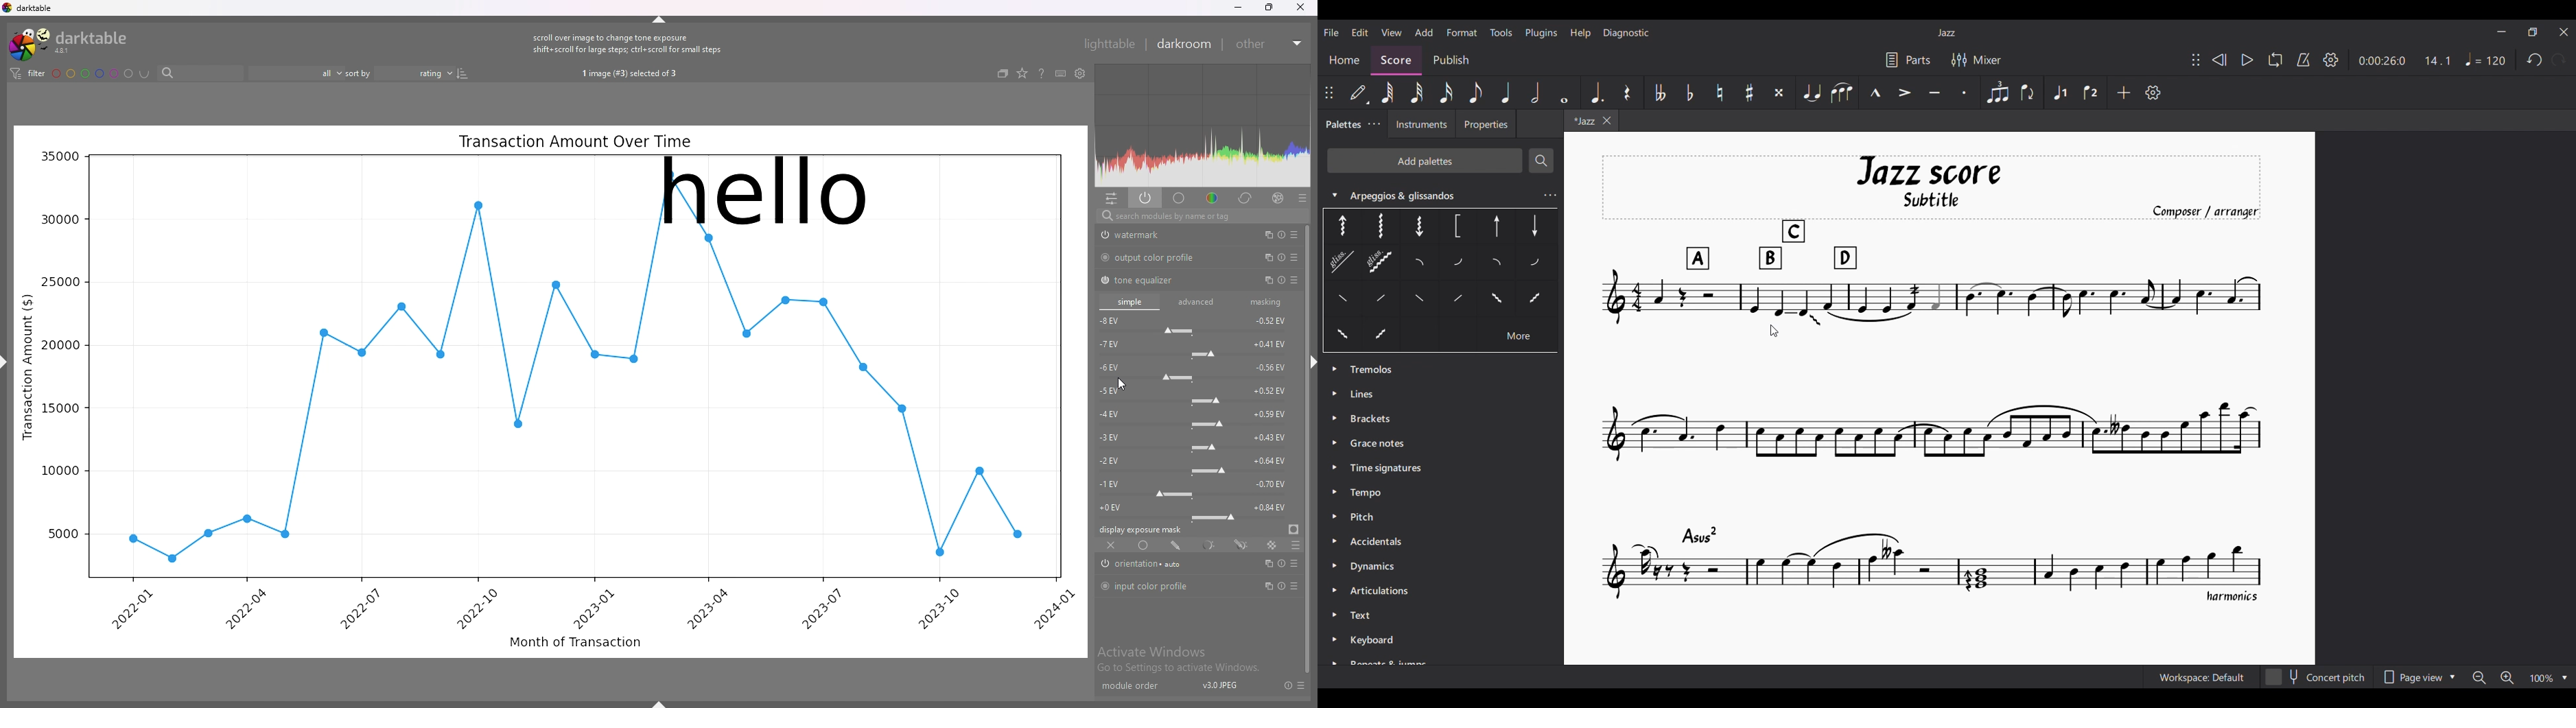 This screenshot has width=2576, height=728. I want to click on Current tab, so click(1582, 120).